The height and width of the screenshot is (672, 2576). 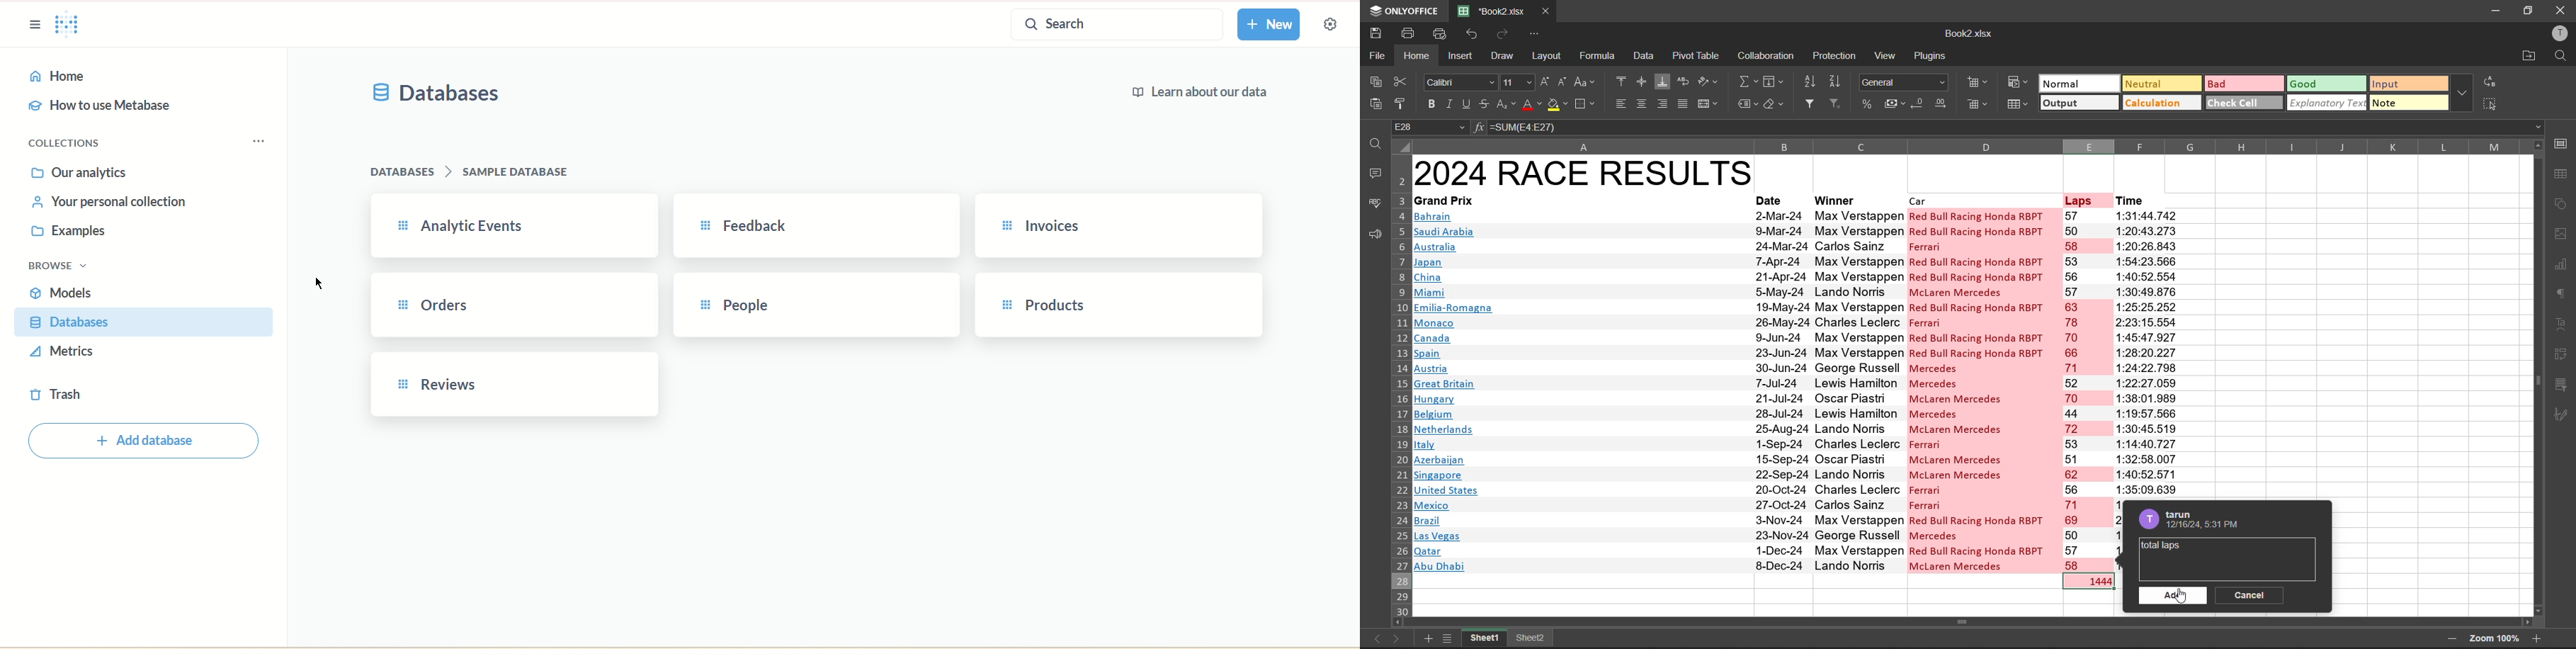 What do you see at coordinates (511, 225) in the screenshot?
I see `analytic events` at bounding box center [511, 225].